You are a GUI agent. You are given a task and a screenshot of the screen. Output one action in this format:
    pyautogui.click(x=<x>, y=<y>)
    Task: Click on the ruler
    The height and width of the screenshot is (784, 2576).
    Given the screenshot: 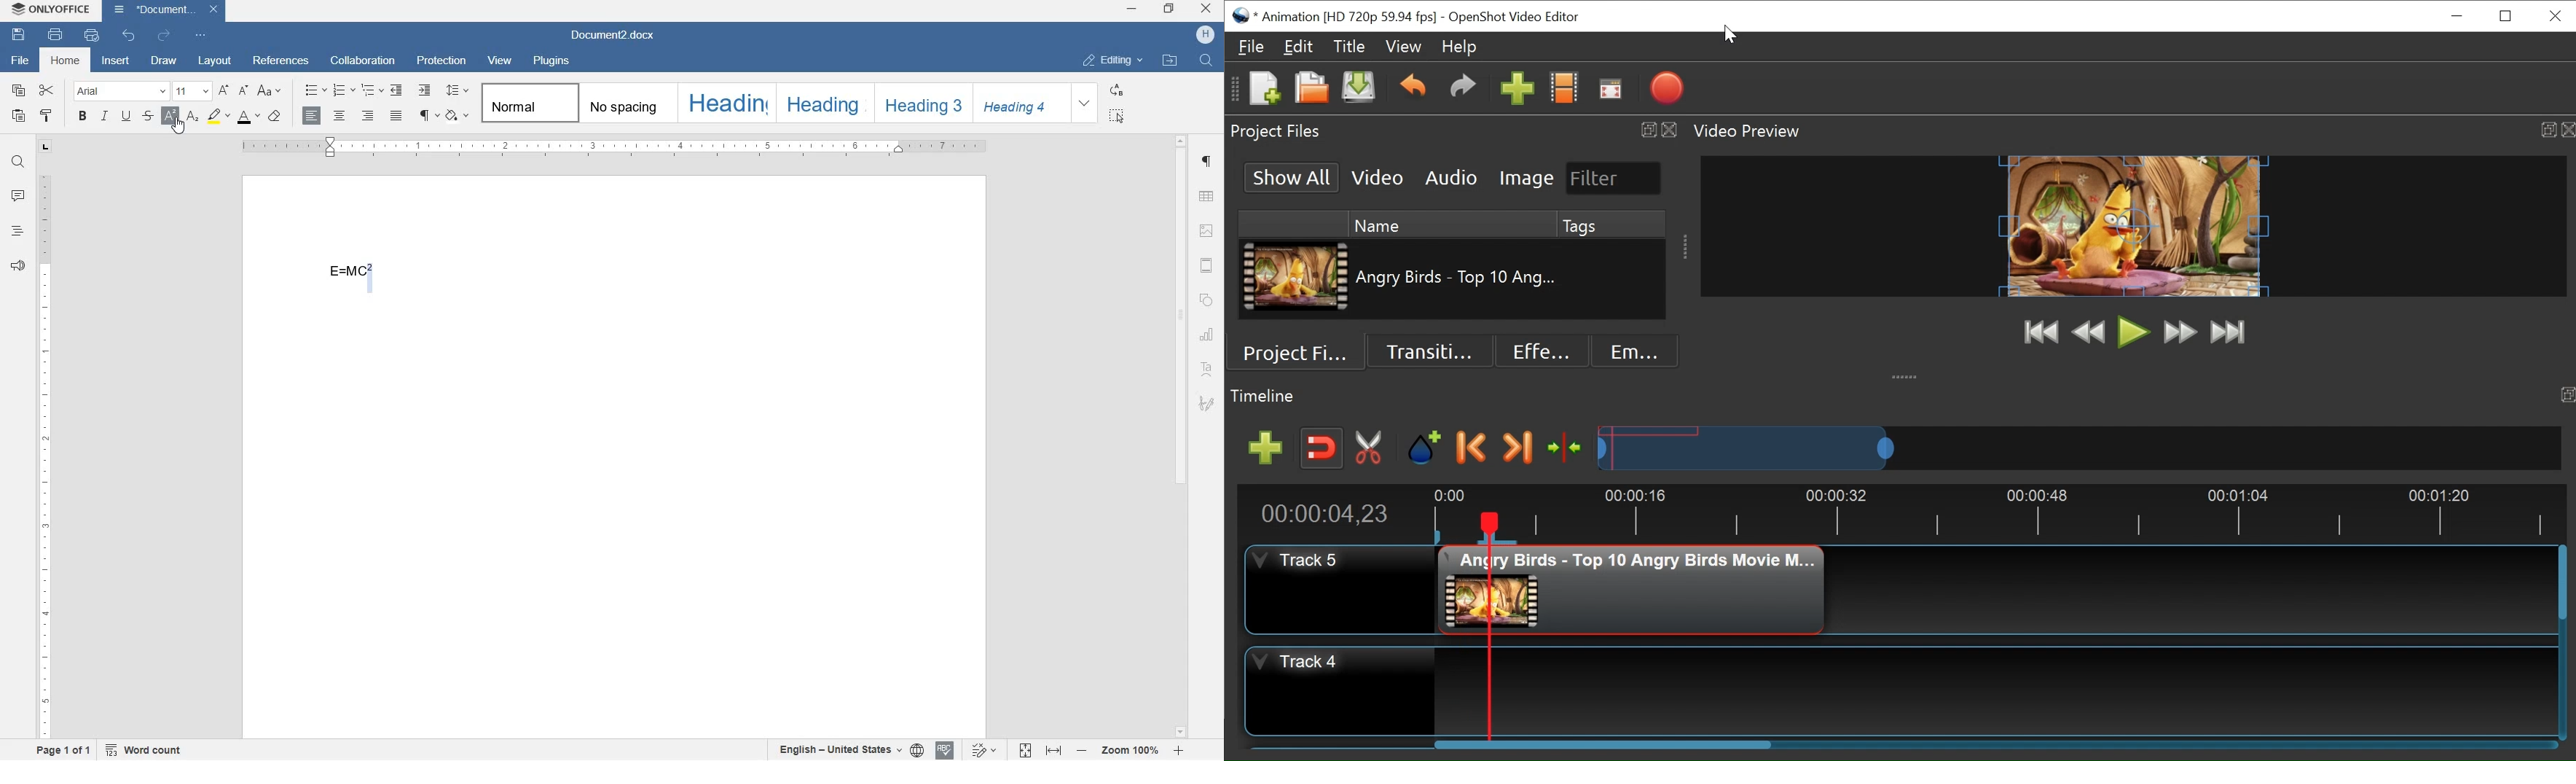 What is the action you would take?
    pyautogui.click(x=46, y=455)
    